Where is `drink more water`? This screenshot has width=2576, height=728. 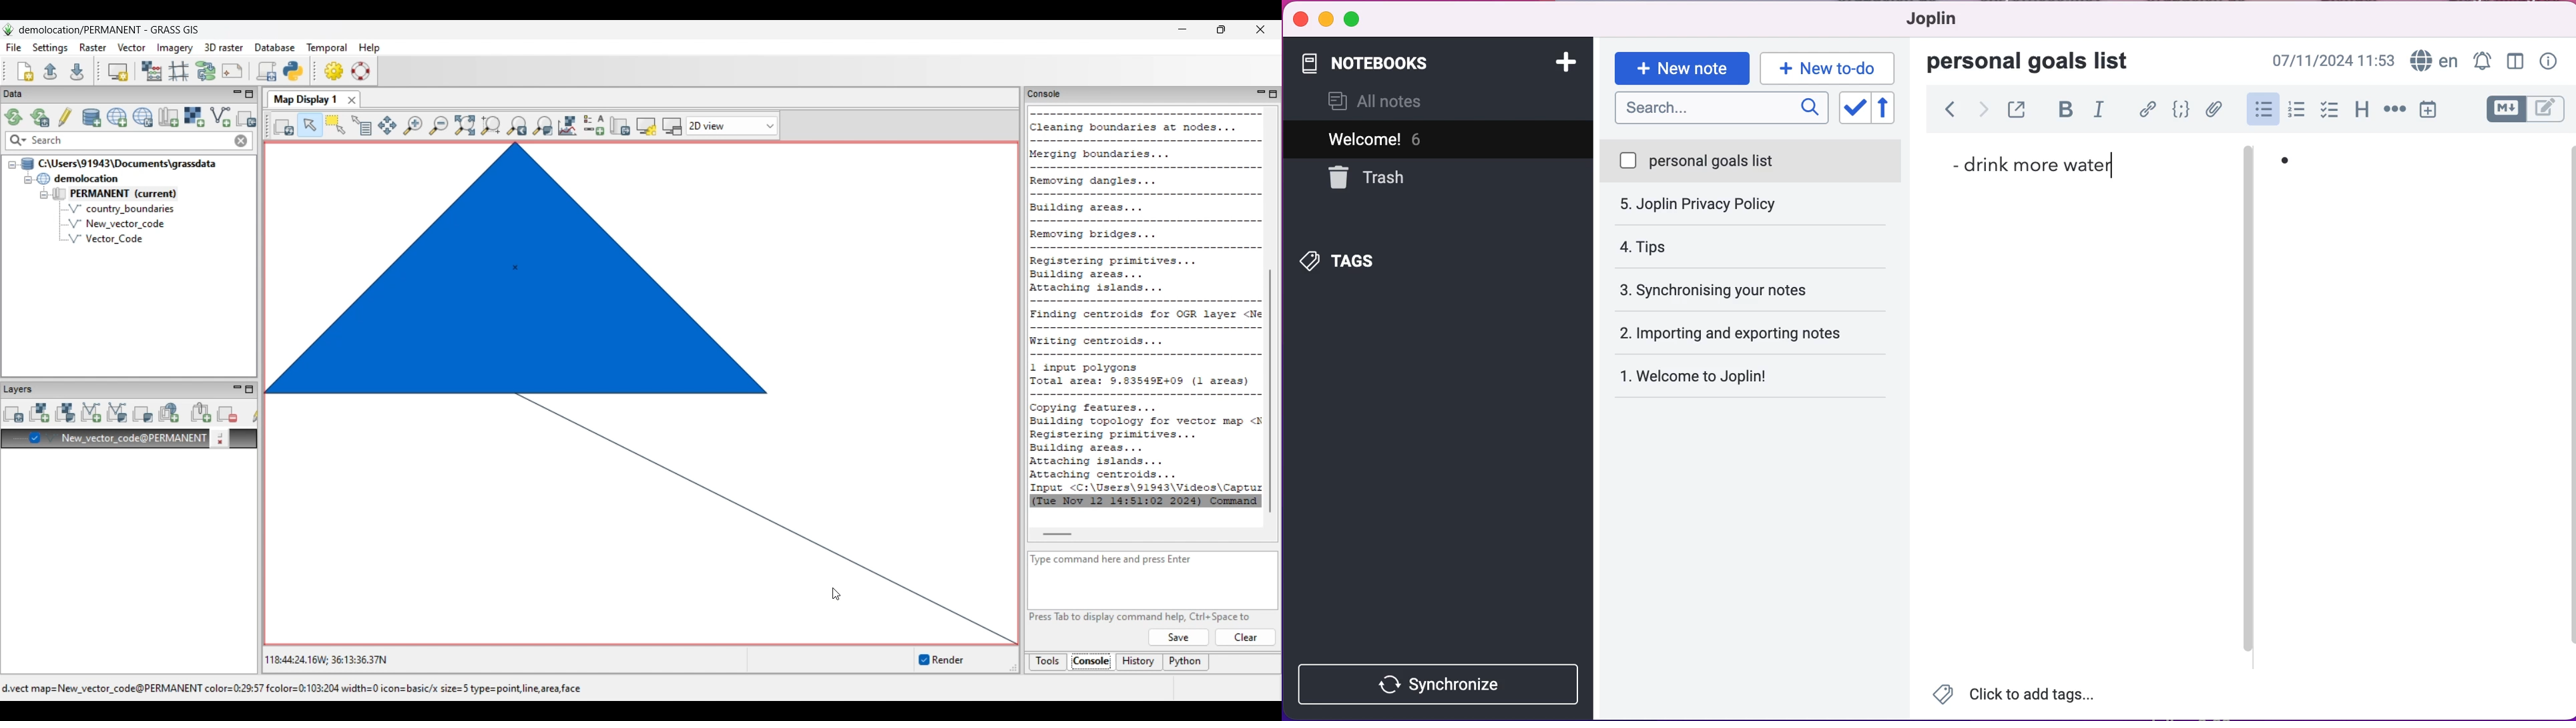
drink more water is located at coordinates (2030, 163).